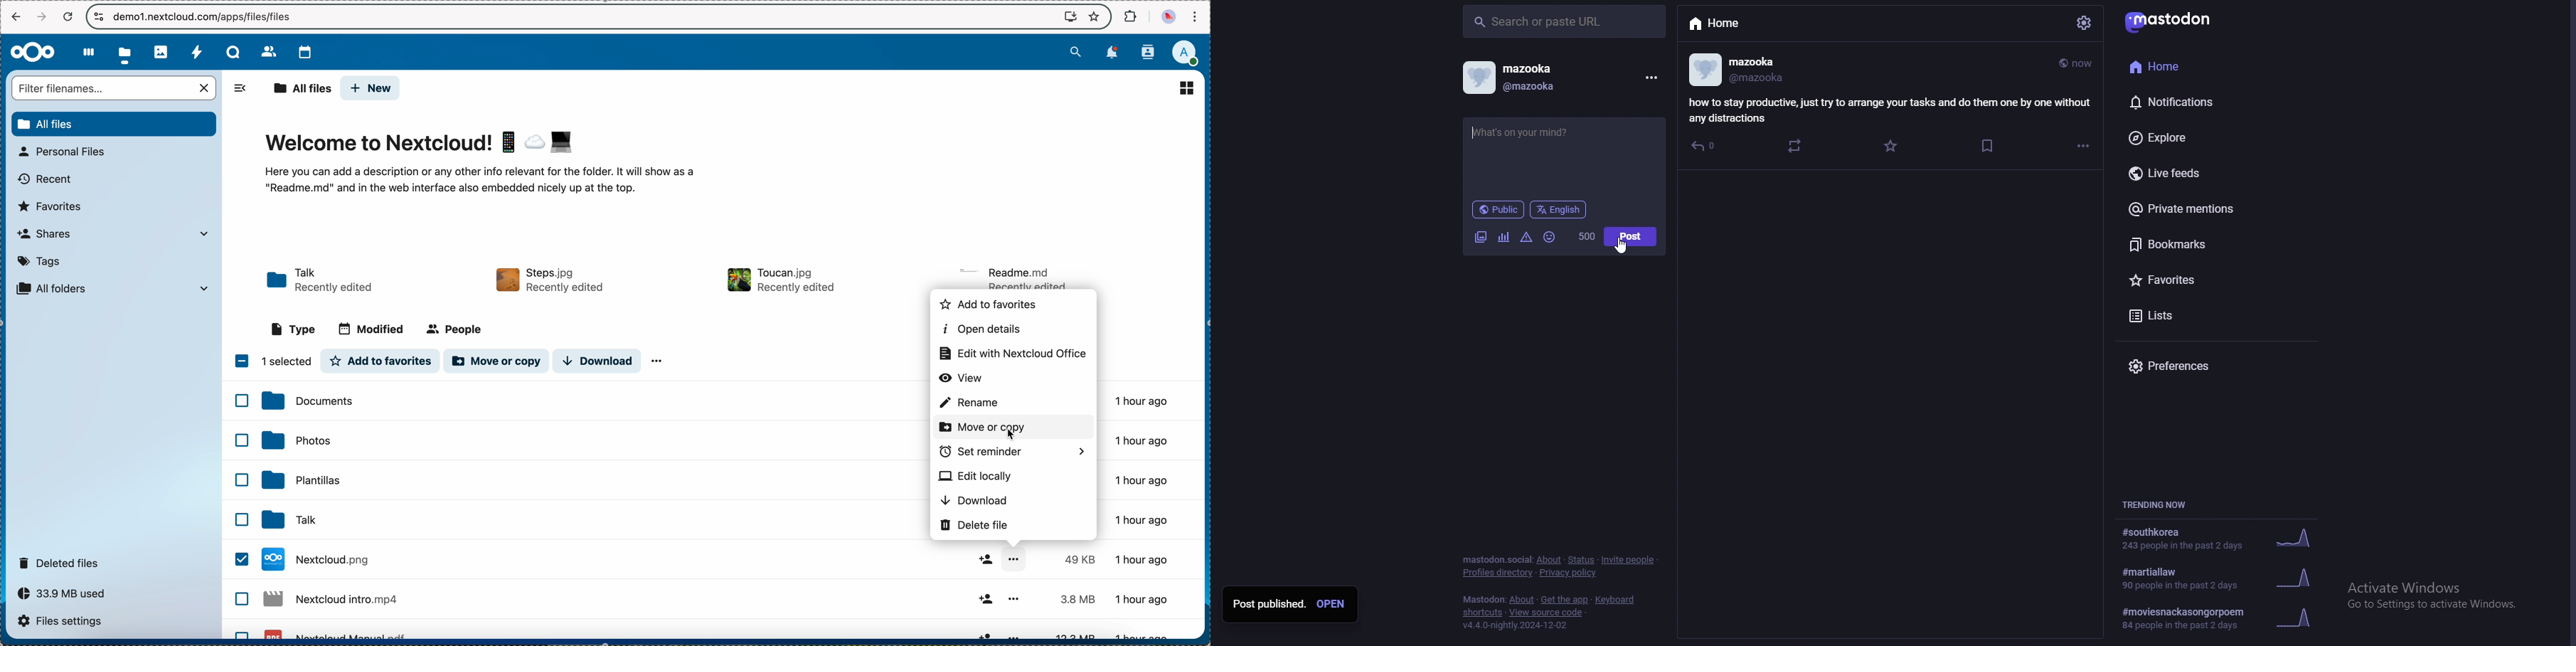 The width and height of the screenshot is (2576, 672). What do you see at coordinates (2159, 504) in the screenshot?
I see `trending now` at bounding box center [2159, 504].